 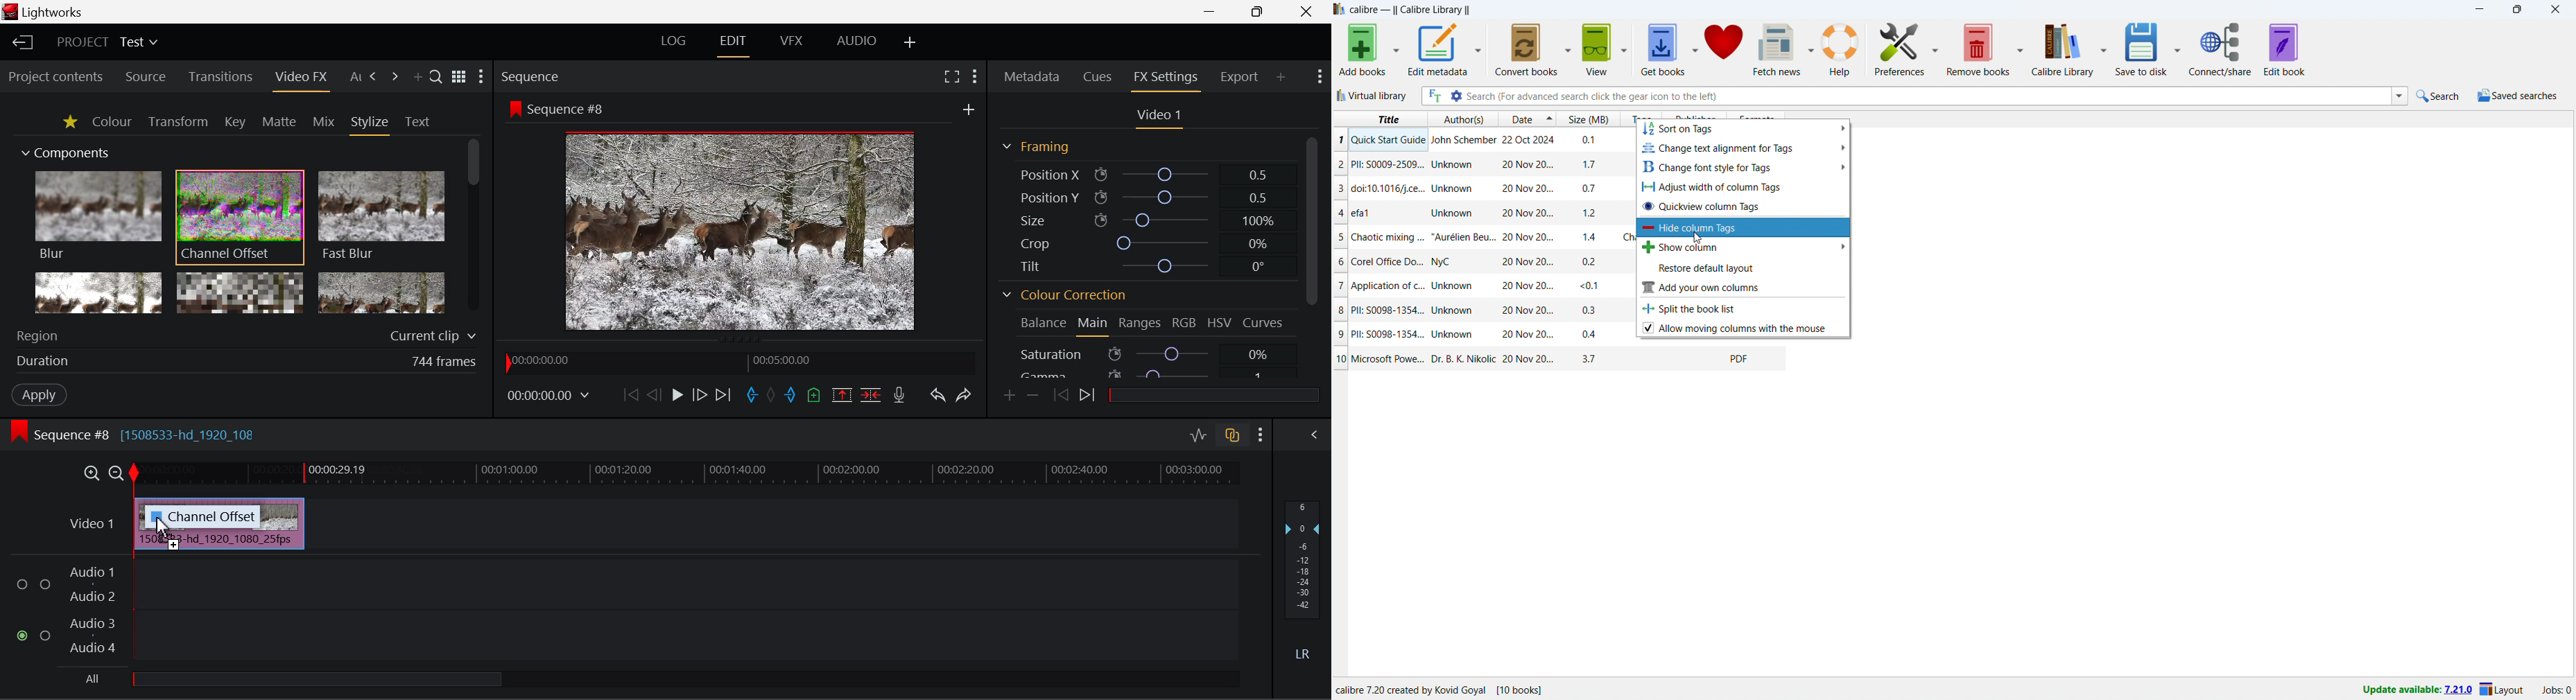 What do you see at coordinates (1097, 76) in the screenshot?
I see `Cues` at bounding box center [1097, 76].